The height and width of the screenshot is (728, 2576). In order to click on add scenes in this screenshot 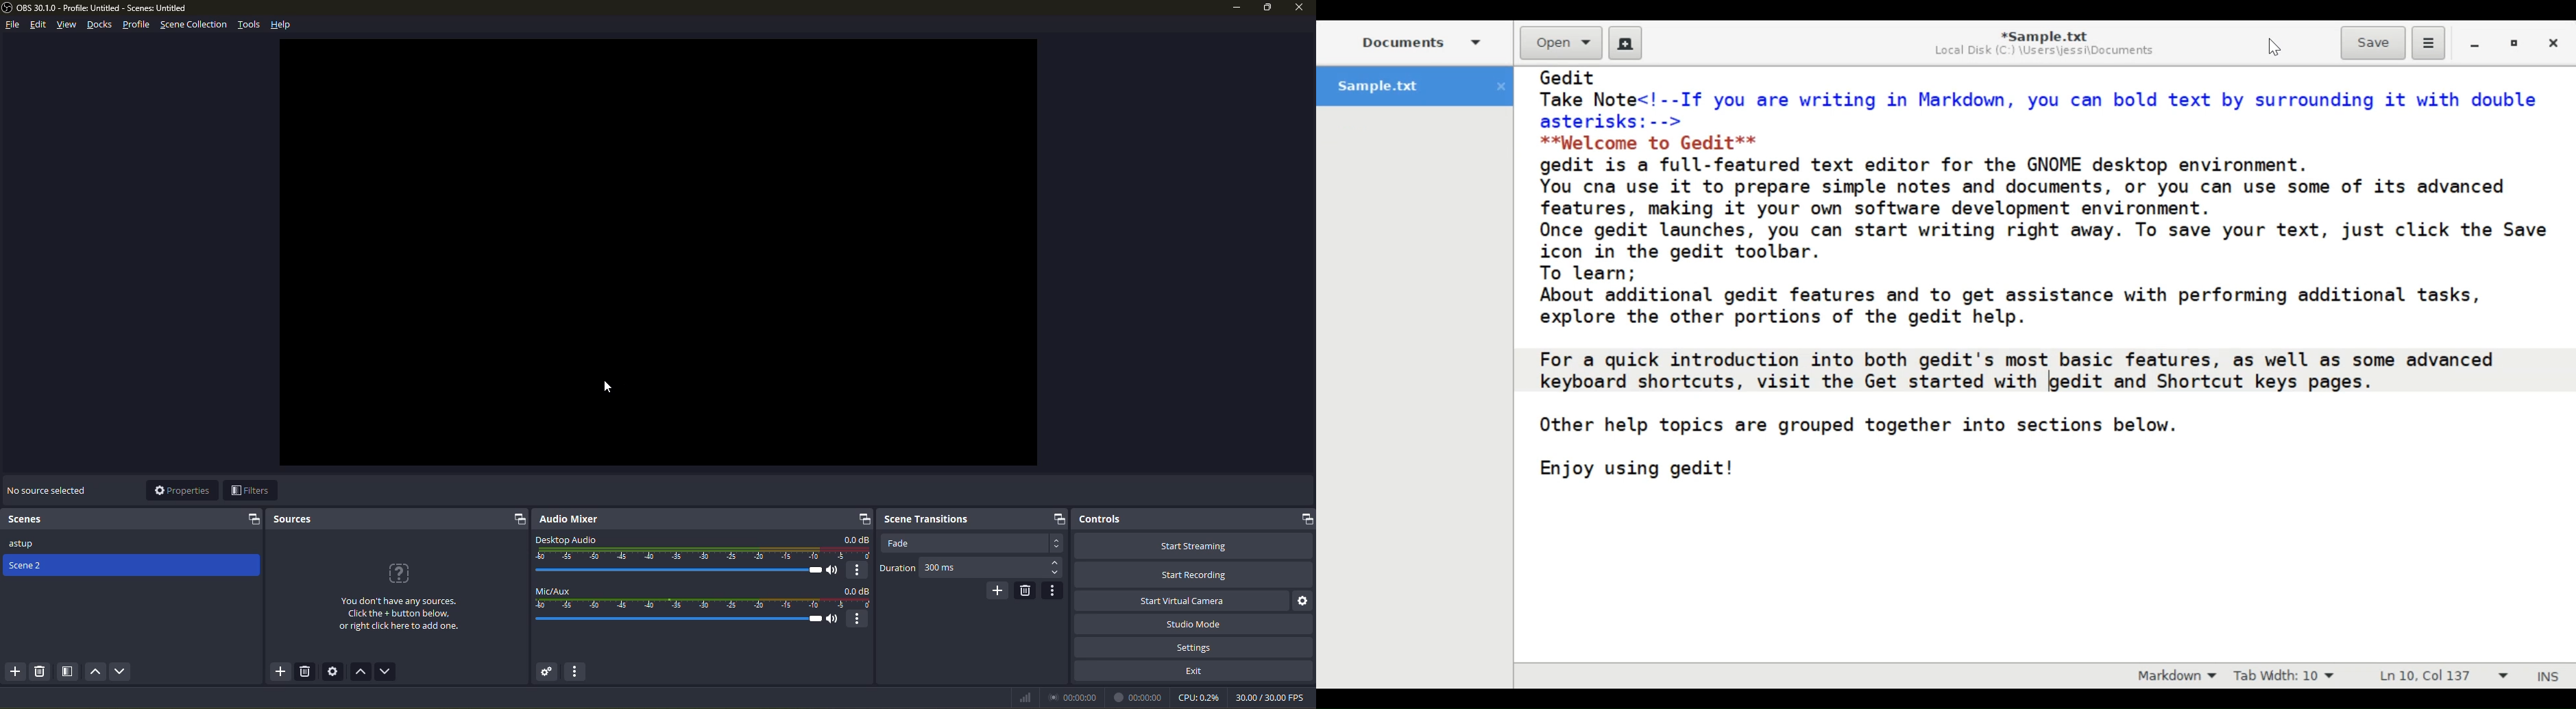, I will do `click(15, 671)`.